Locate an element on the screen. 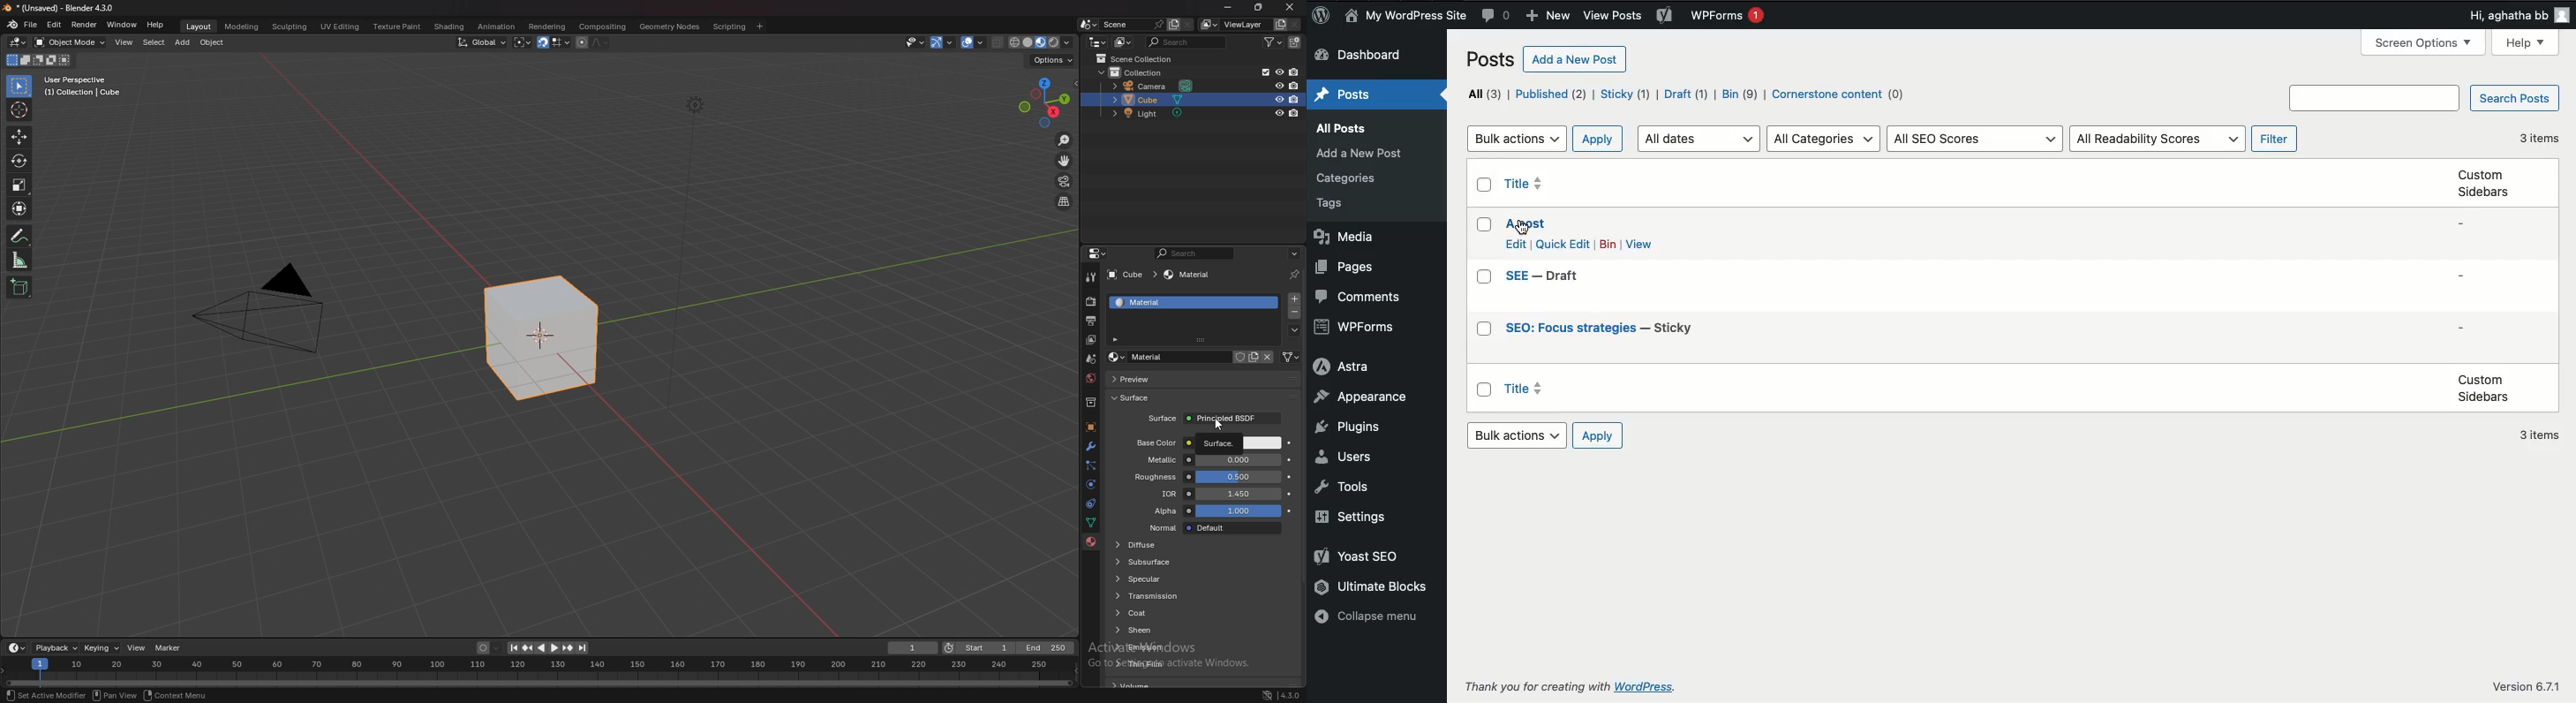  play animation is located at coordinates (547, 648).